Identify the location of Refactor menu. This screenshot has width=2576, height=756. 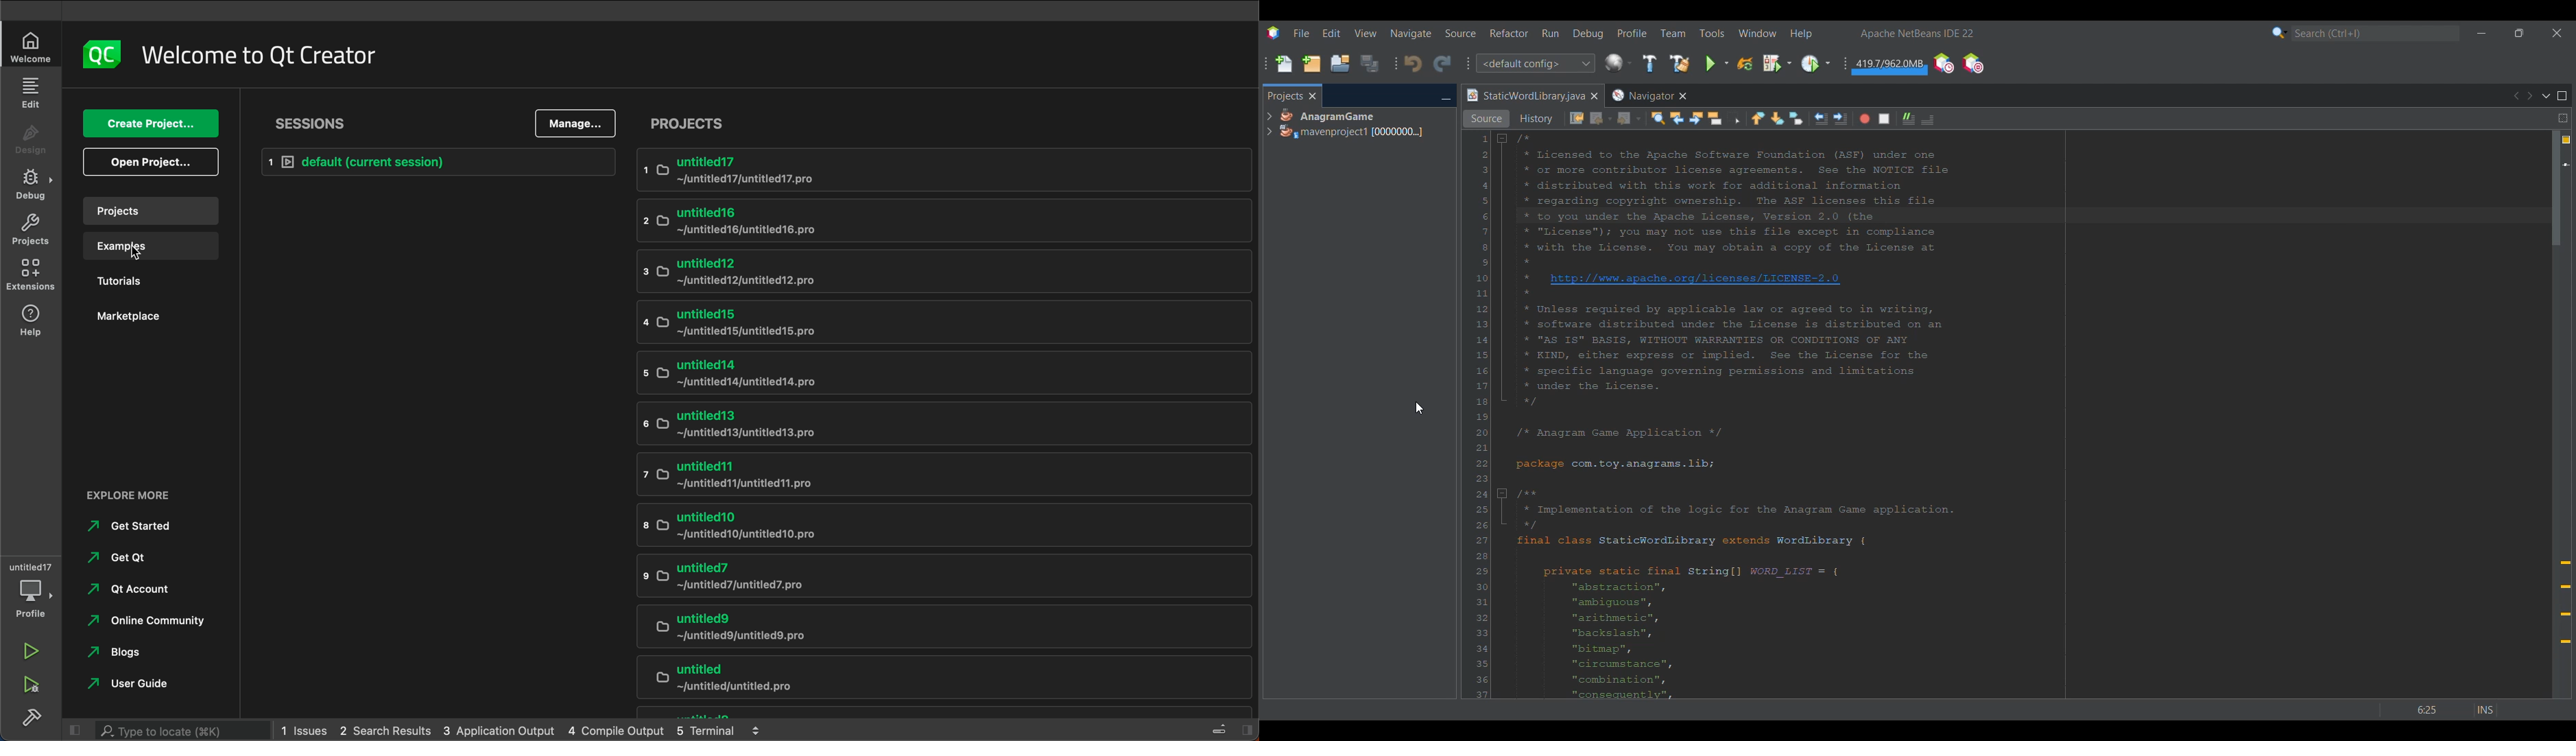
(1509, 33).